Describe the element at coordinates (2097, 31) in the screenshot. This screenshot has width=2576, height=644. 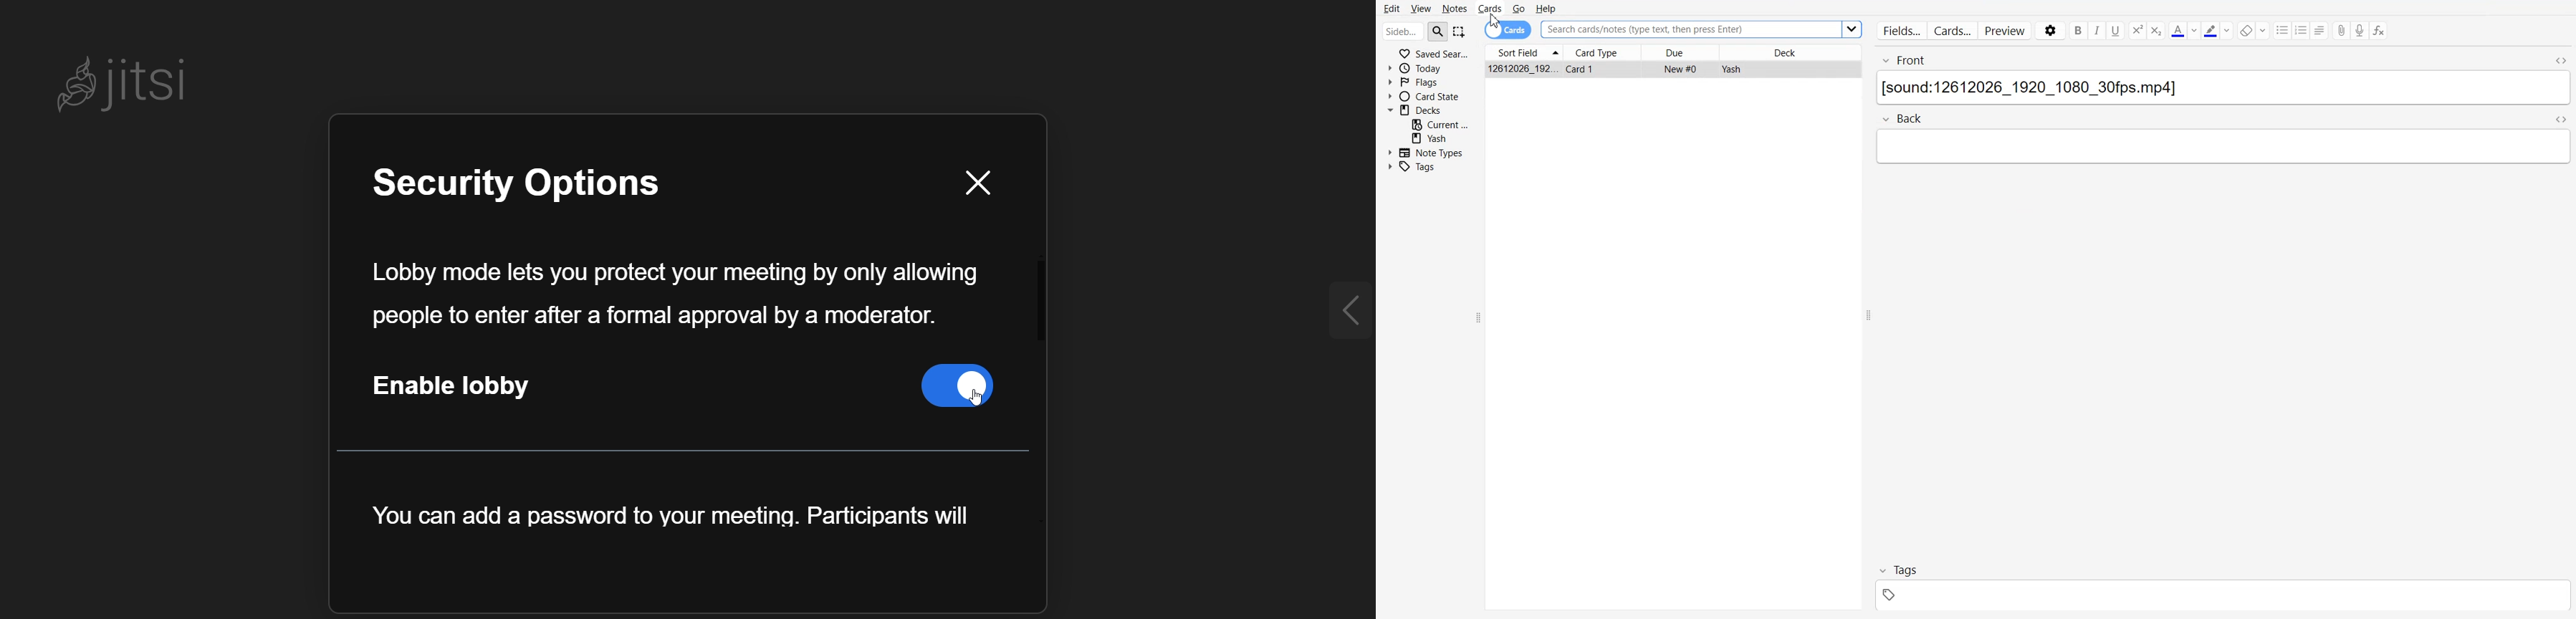
I see `Italic` at that location.